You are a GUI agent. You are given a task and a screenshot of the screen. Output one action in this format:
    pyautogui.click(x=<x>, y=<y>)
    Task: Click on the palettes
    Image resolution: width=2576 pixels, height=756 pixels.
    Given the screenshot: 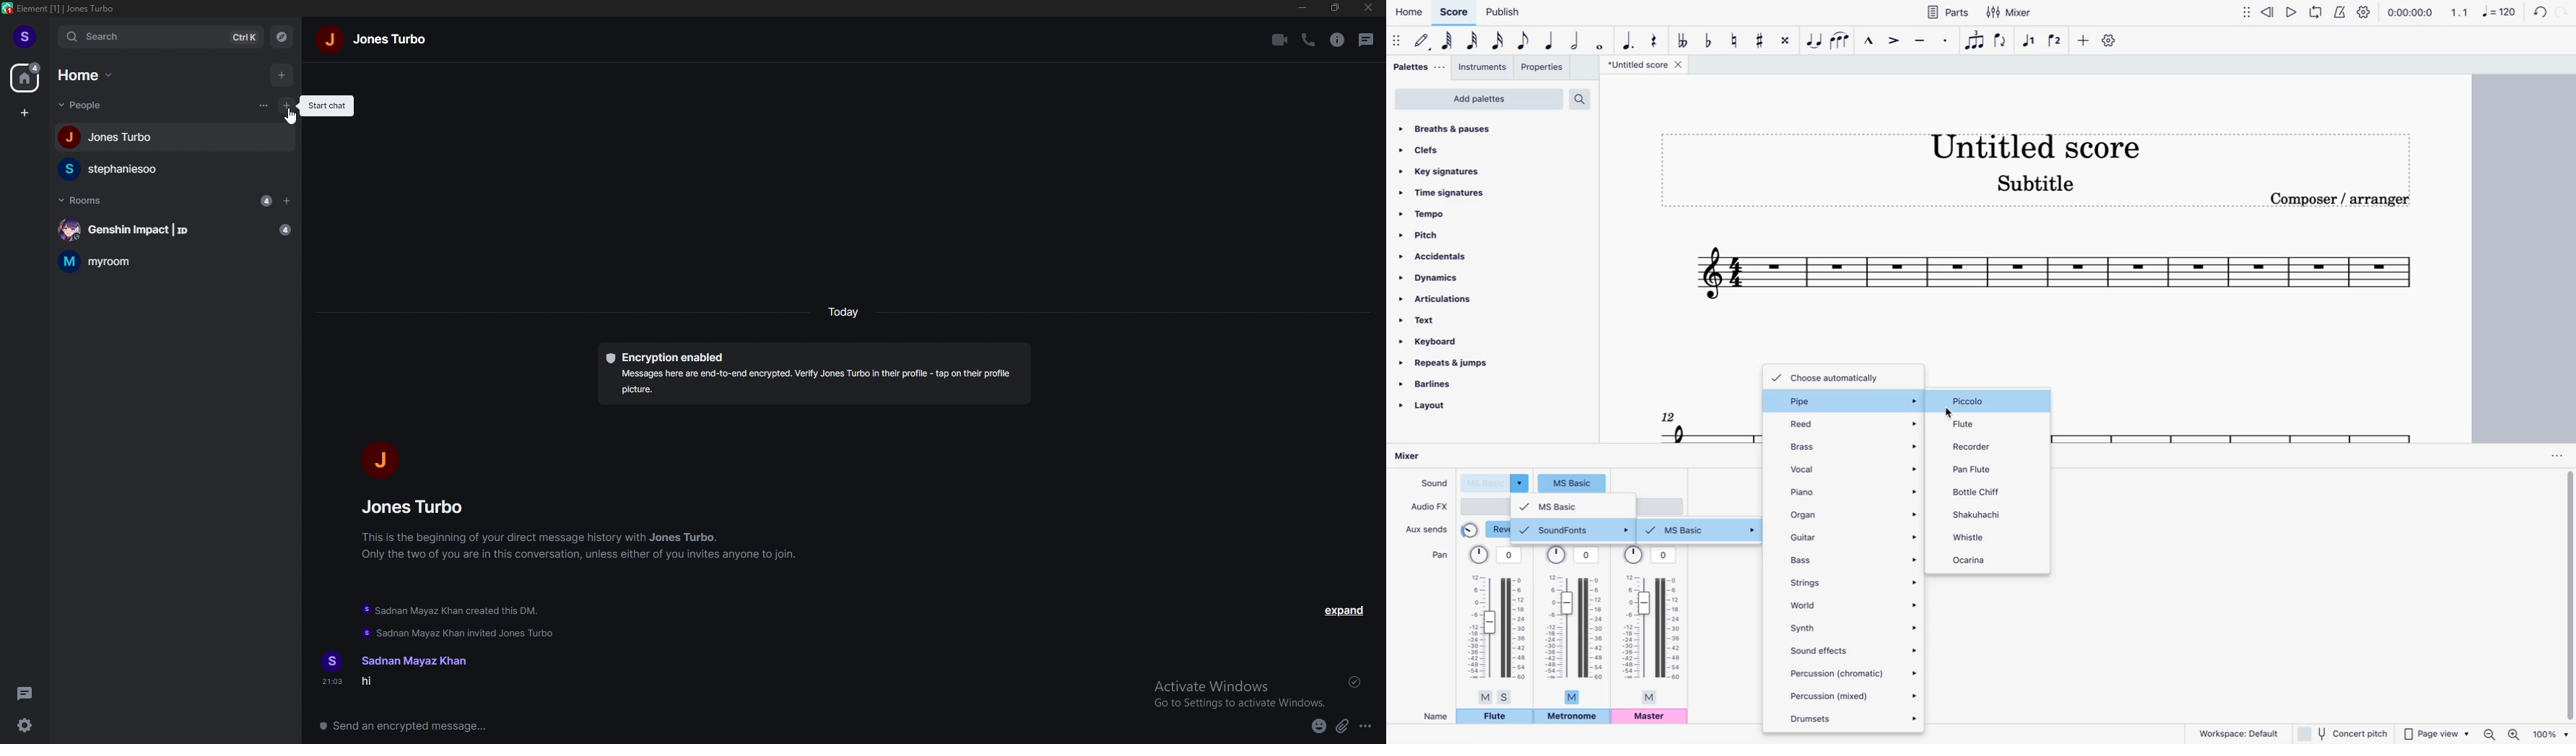 What is the action you would take?
    pyautogui.click(x=1419, y=69)
    